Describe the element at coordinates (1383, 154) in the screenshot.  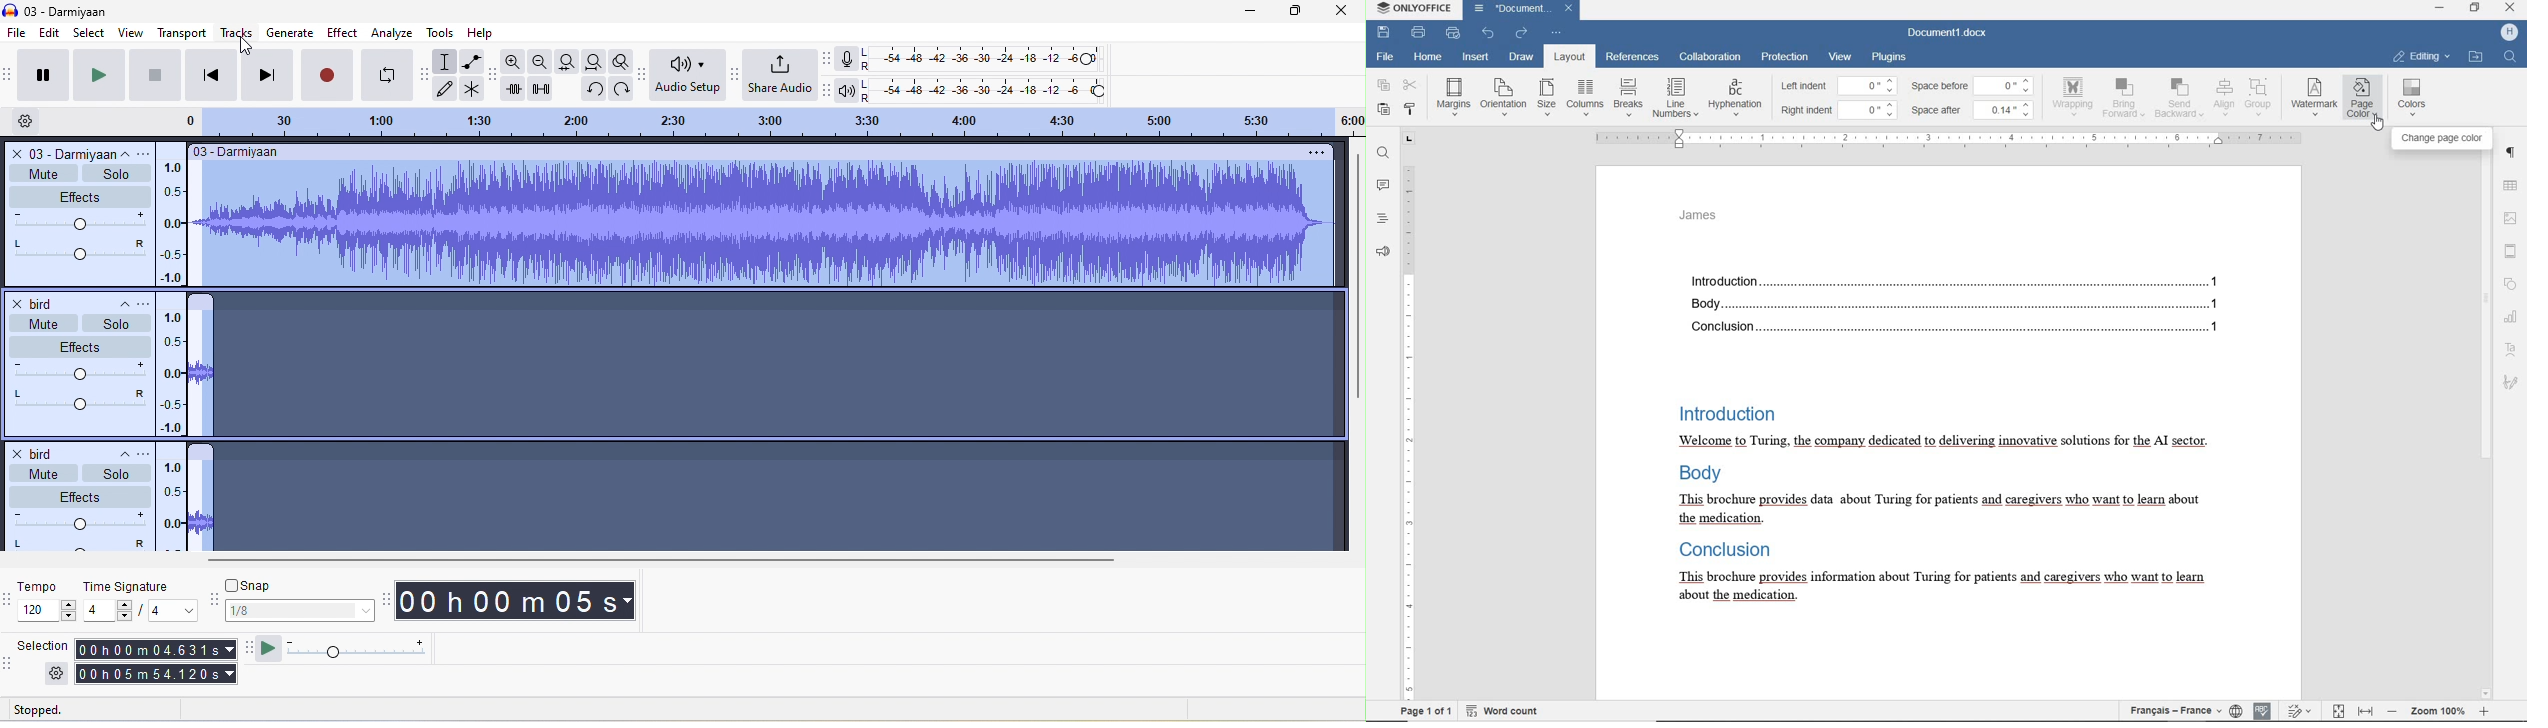
I see `find` at that location.